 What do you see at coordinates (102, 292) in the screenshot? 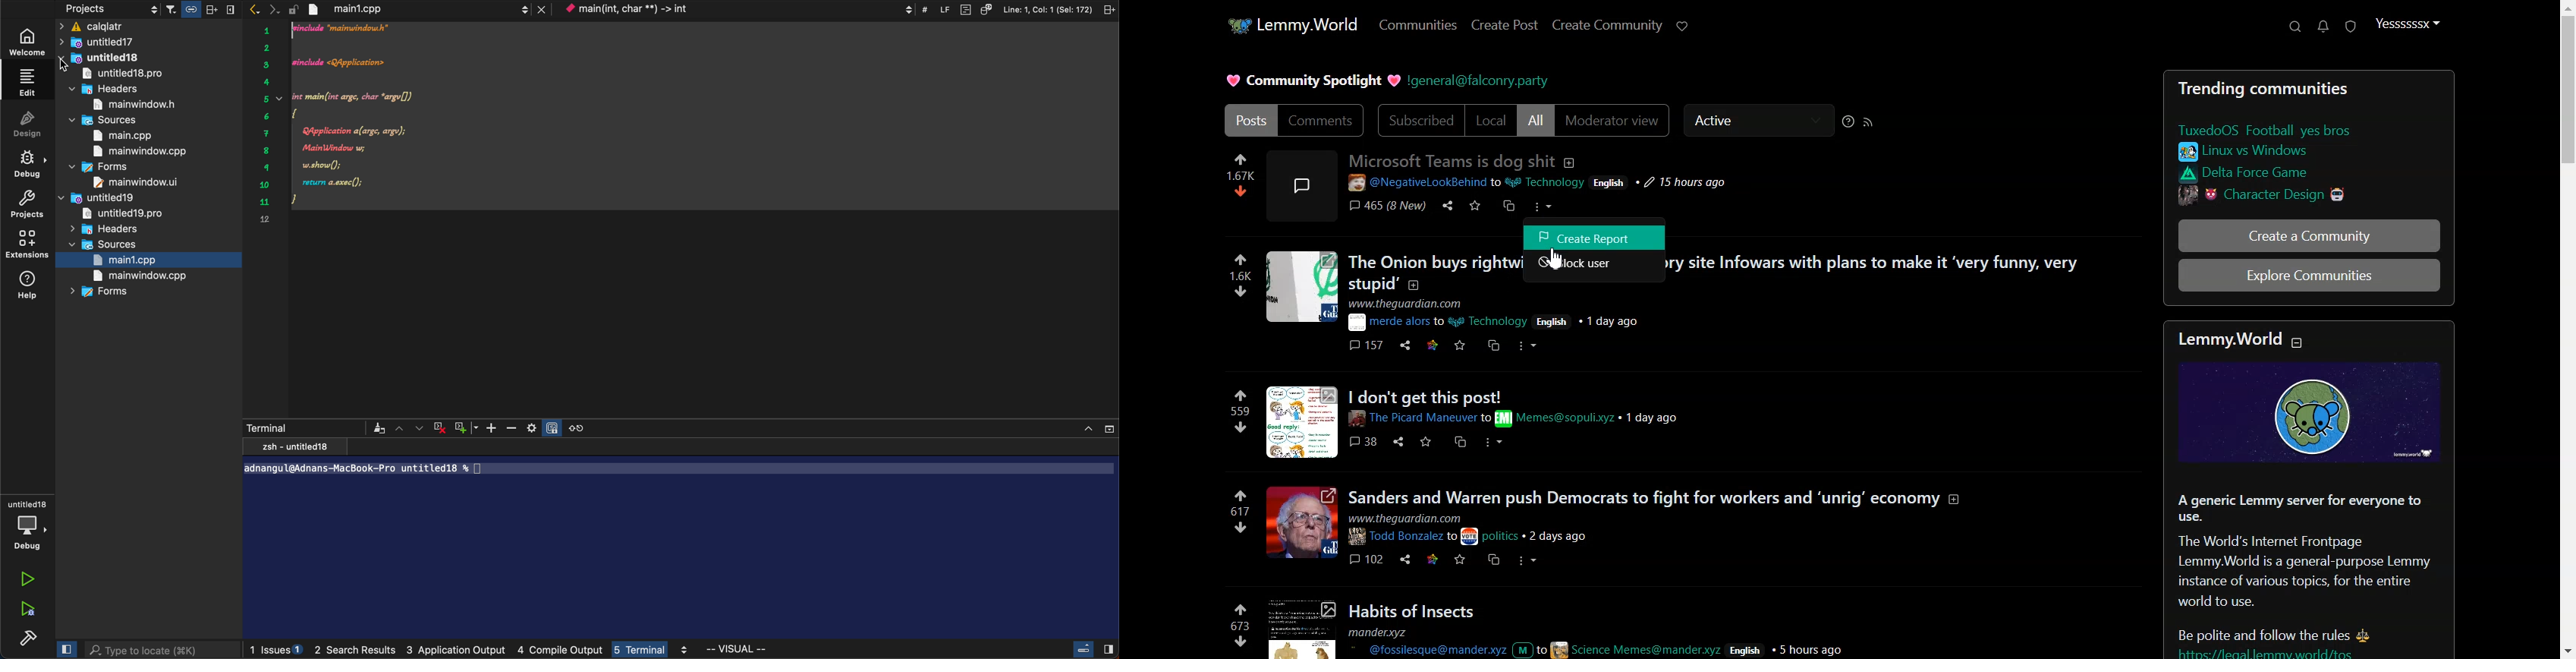
I see `forms` at bounding box center [102, 292].